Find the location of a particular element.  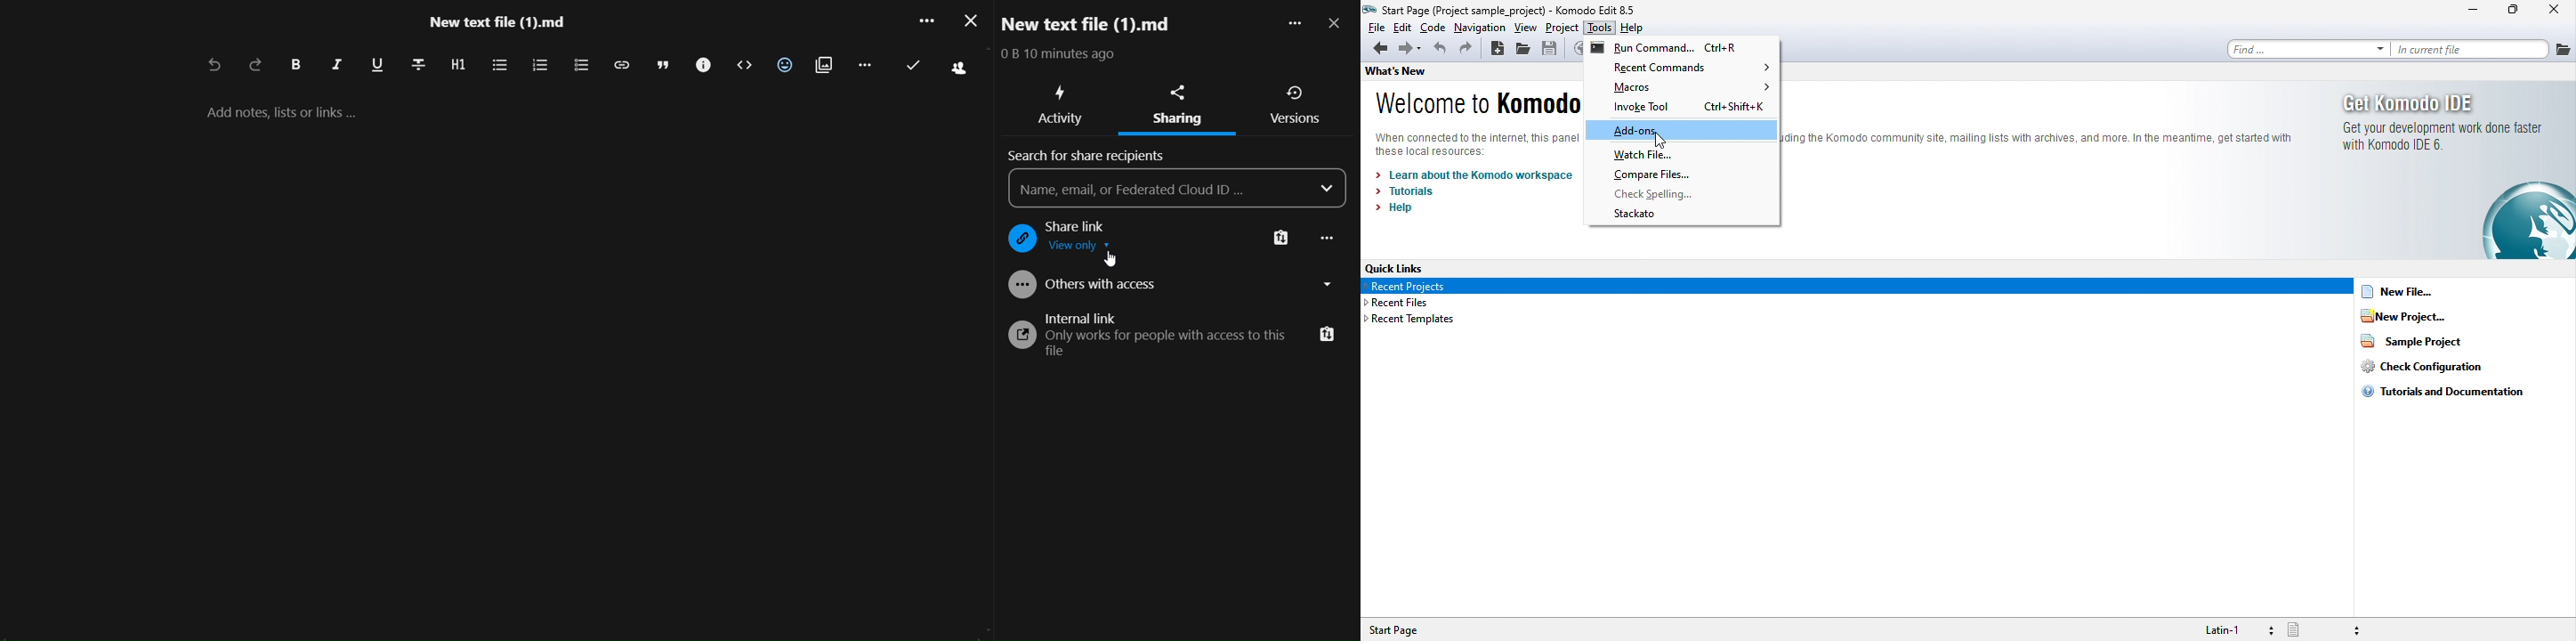

maximize is located at coordinates (2509, 11).